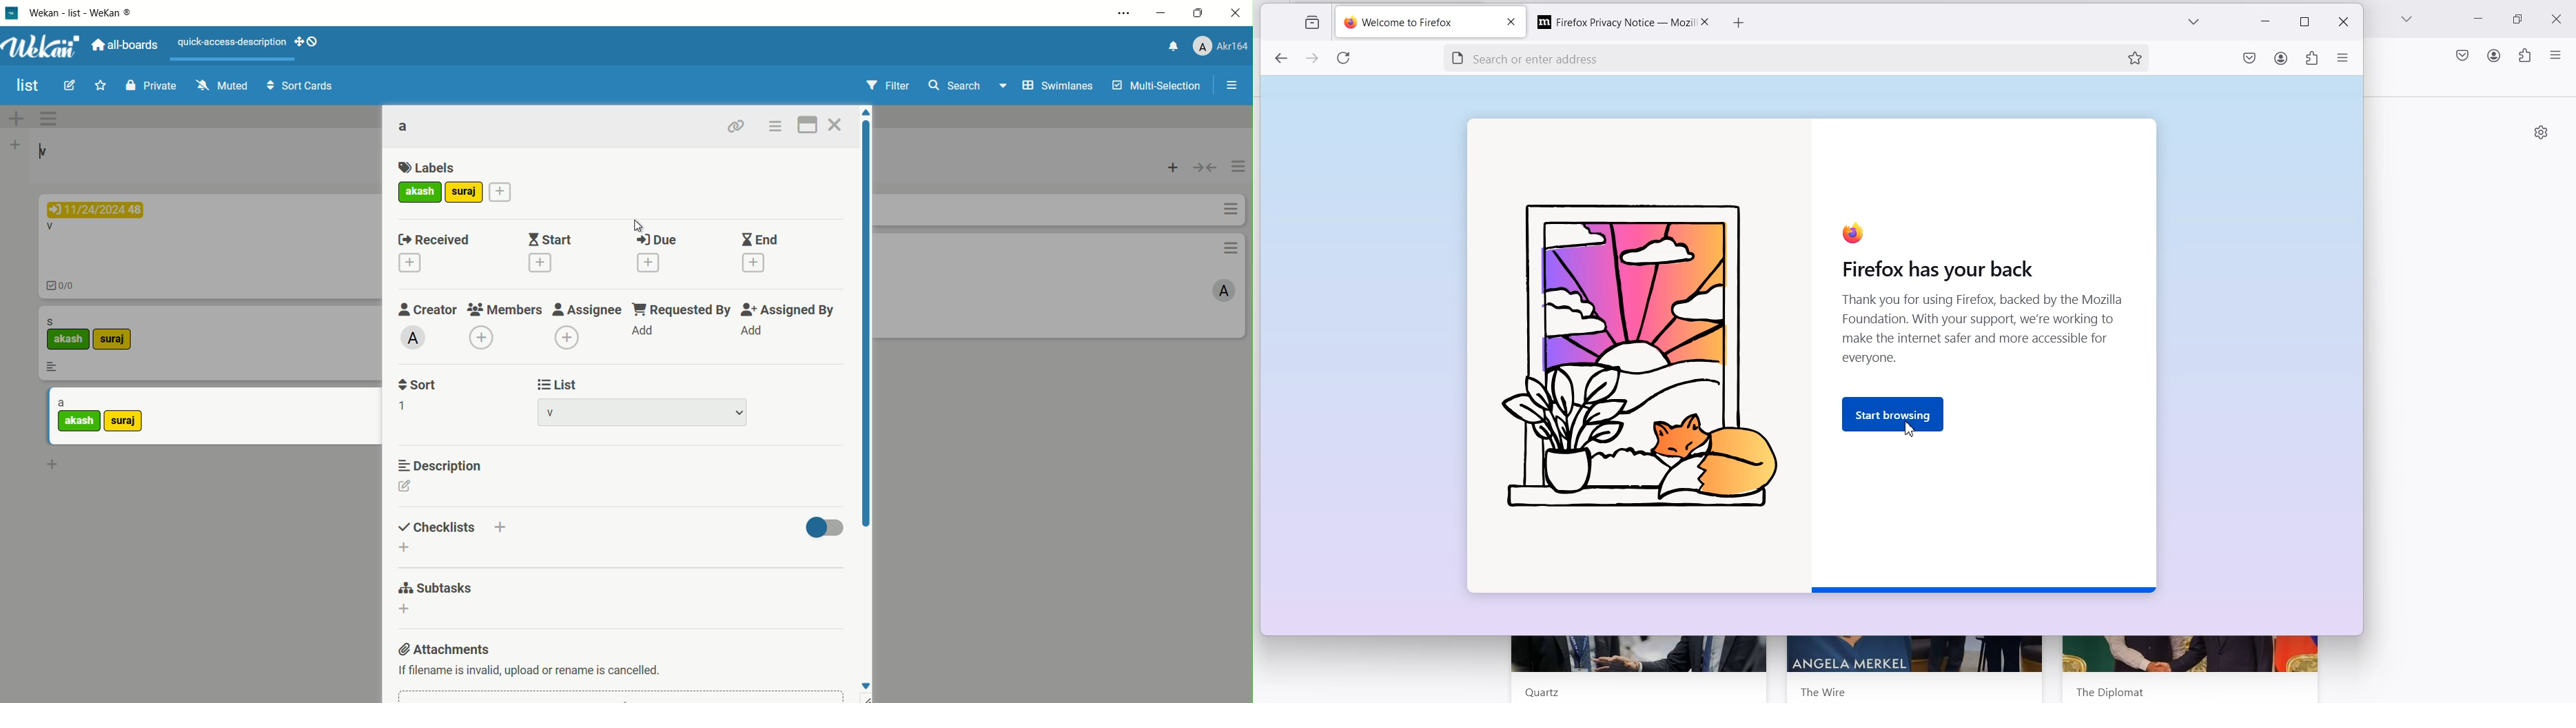 Image resolution: width=2576 pixels, height=728 pixels. I want to click on close app, so click(1237, 16).